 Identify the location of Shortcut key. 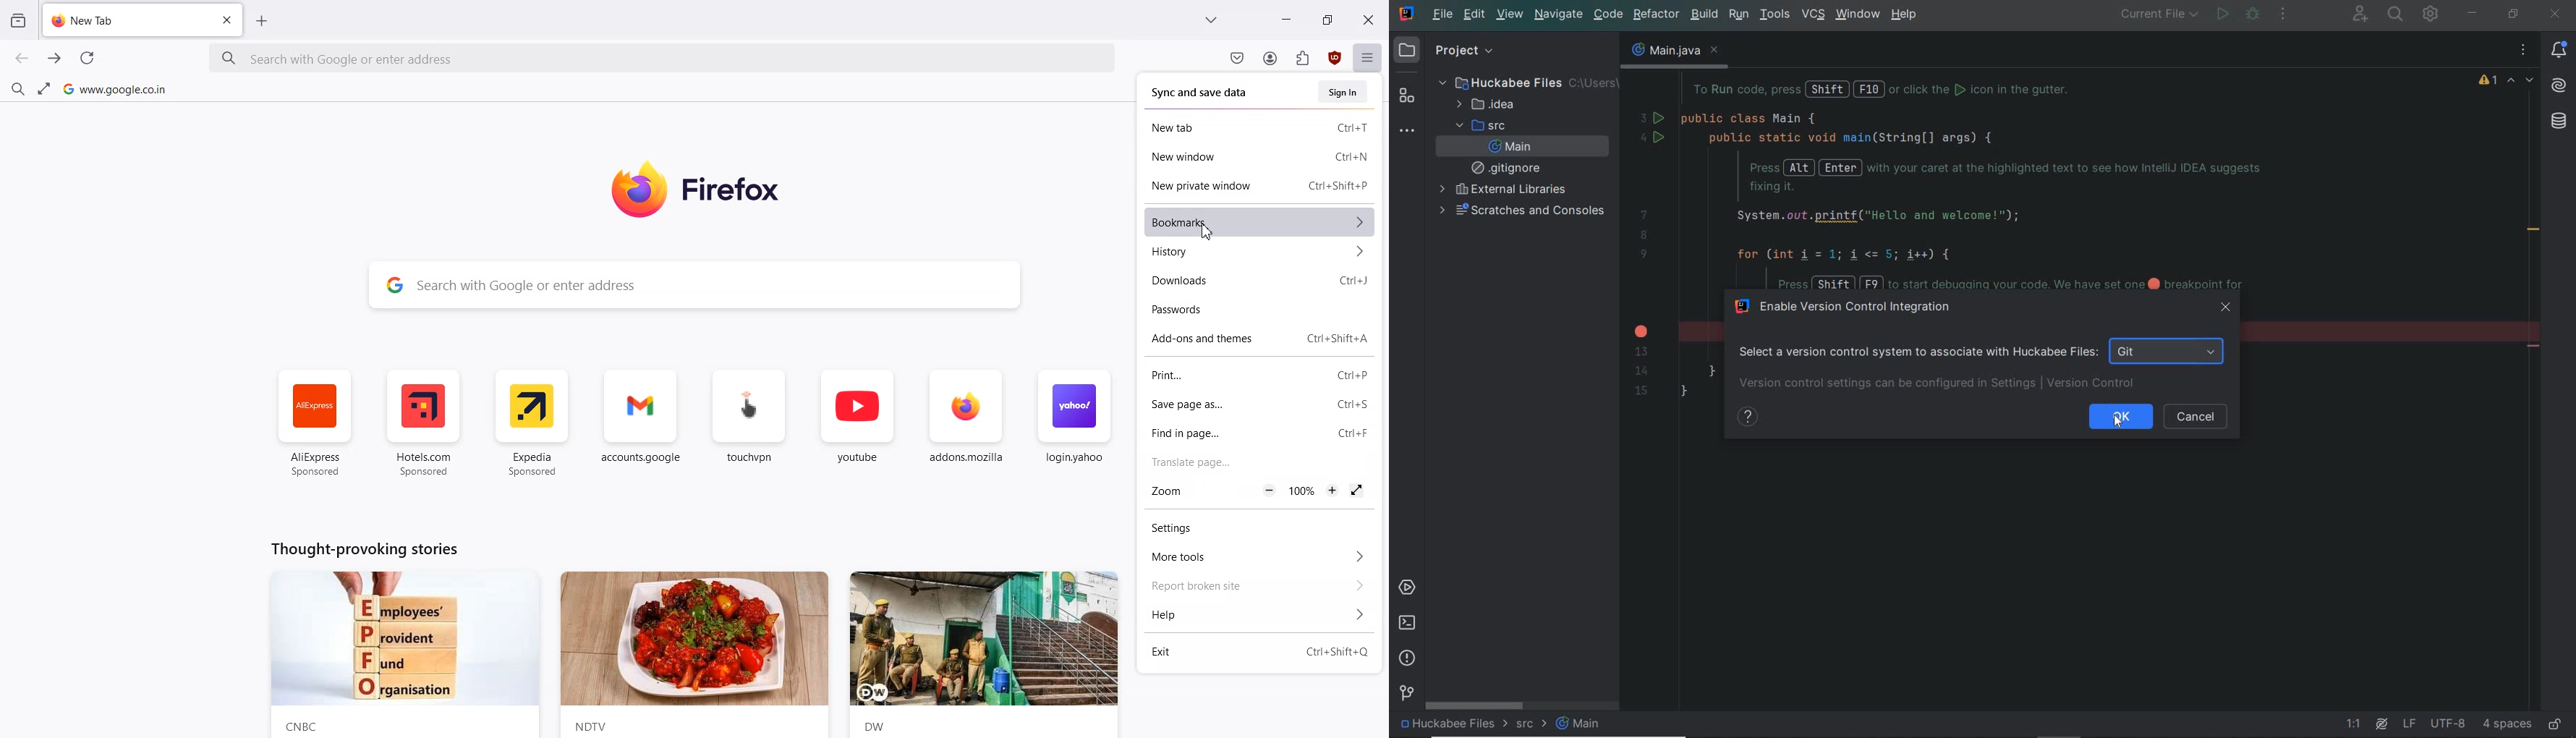
(1353, 433).